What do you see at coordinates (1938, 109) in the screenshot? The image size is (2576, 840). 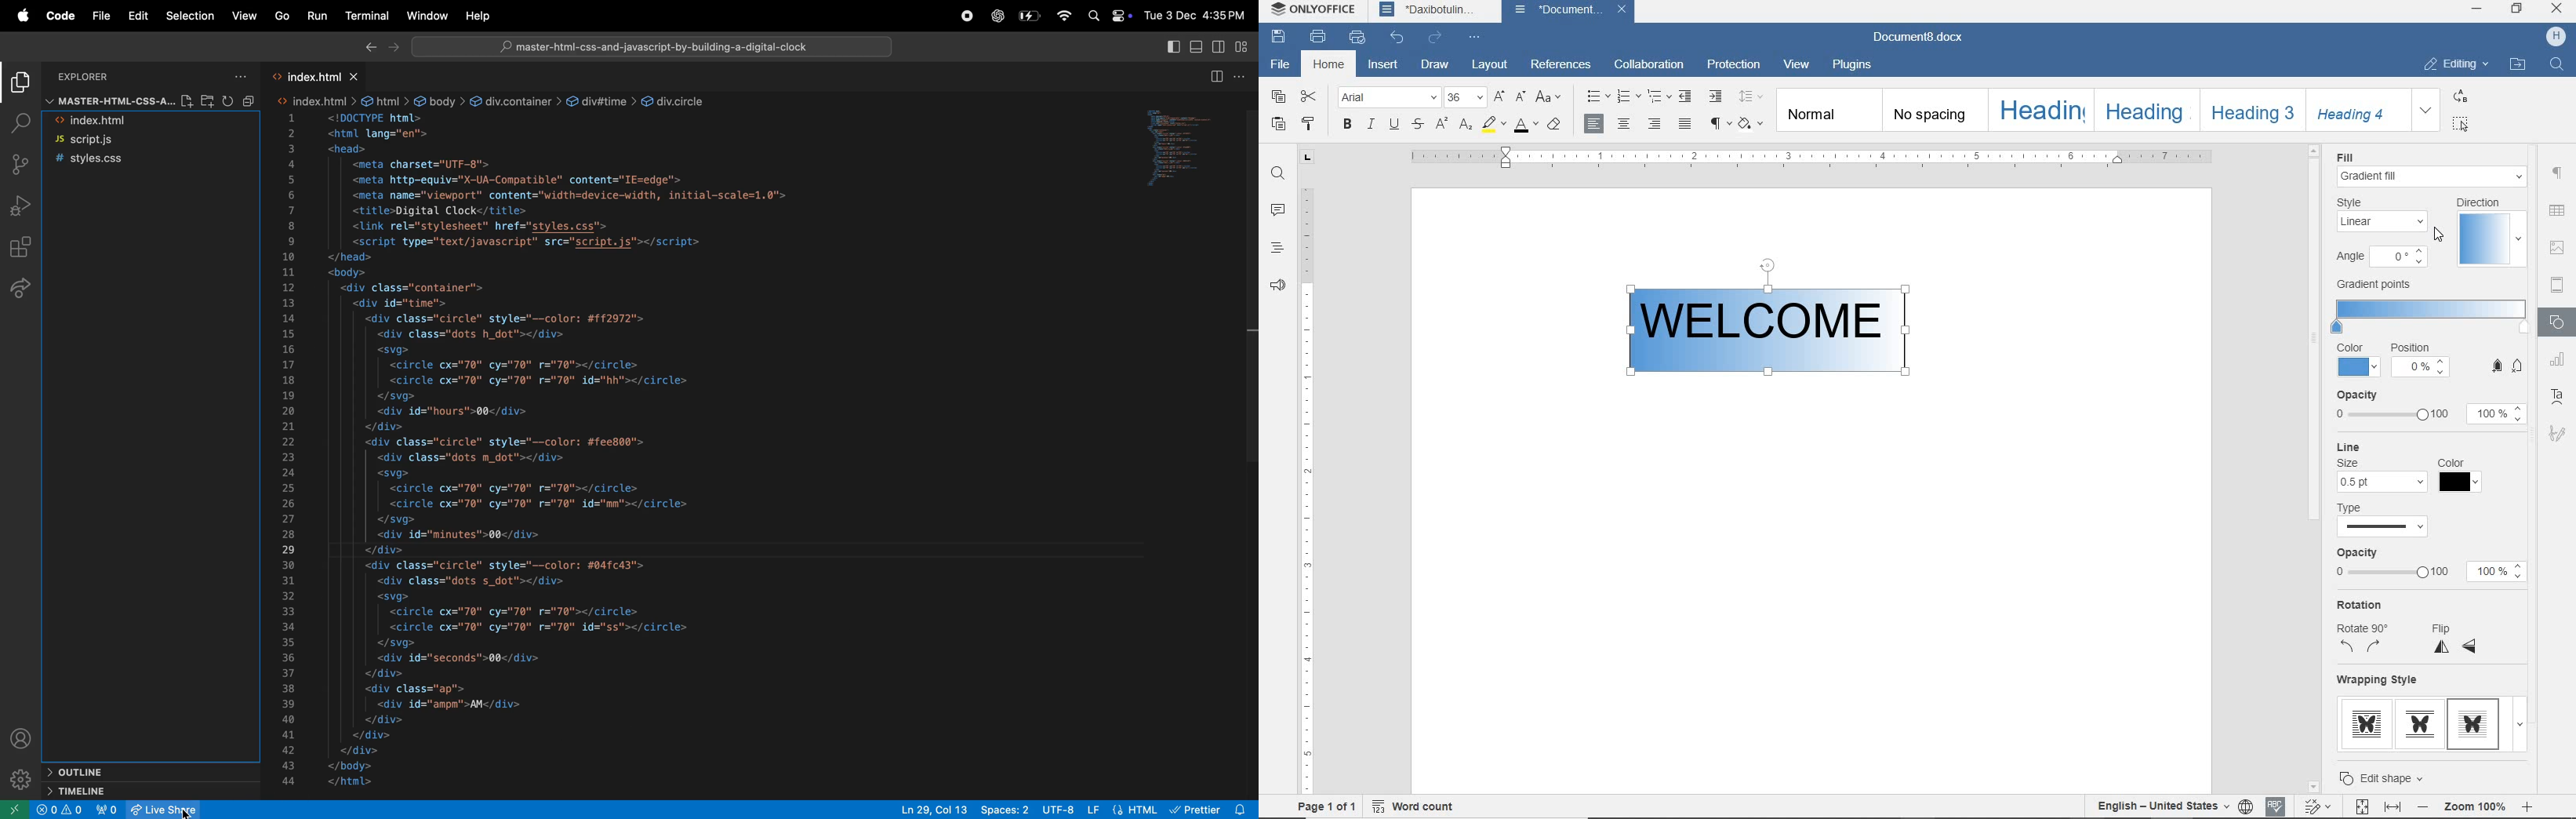 I see `NO SPACING` at bounding box center [1938, 109].